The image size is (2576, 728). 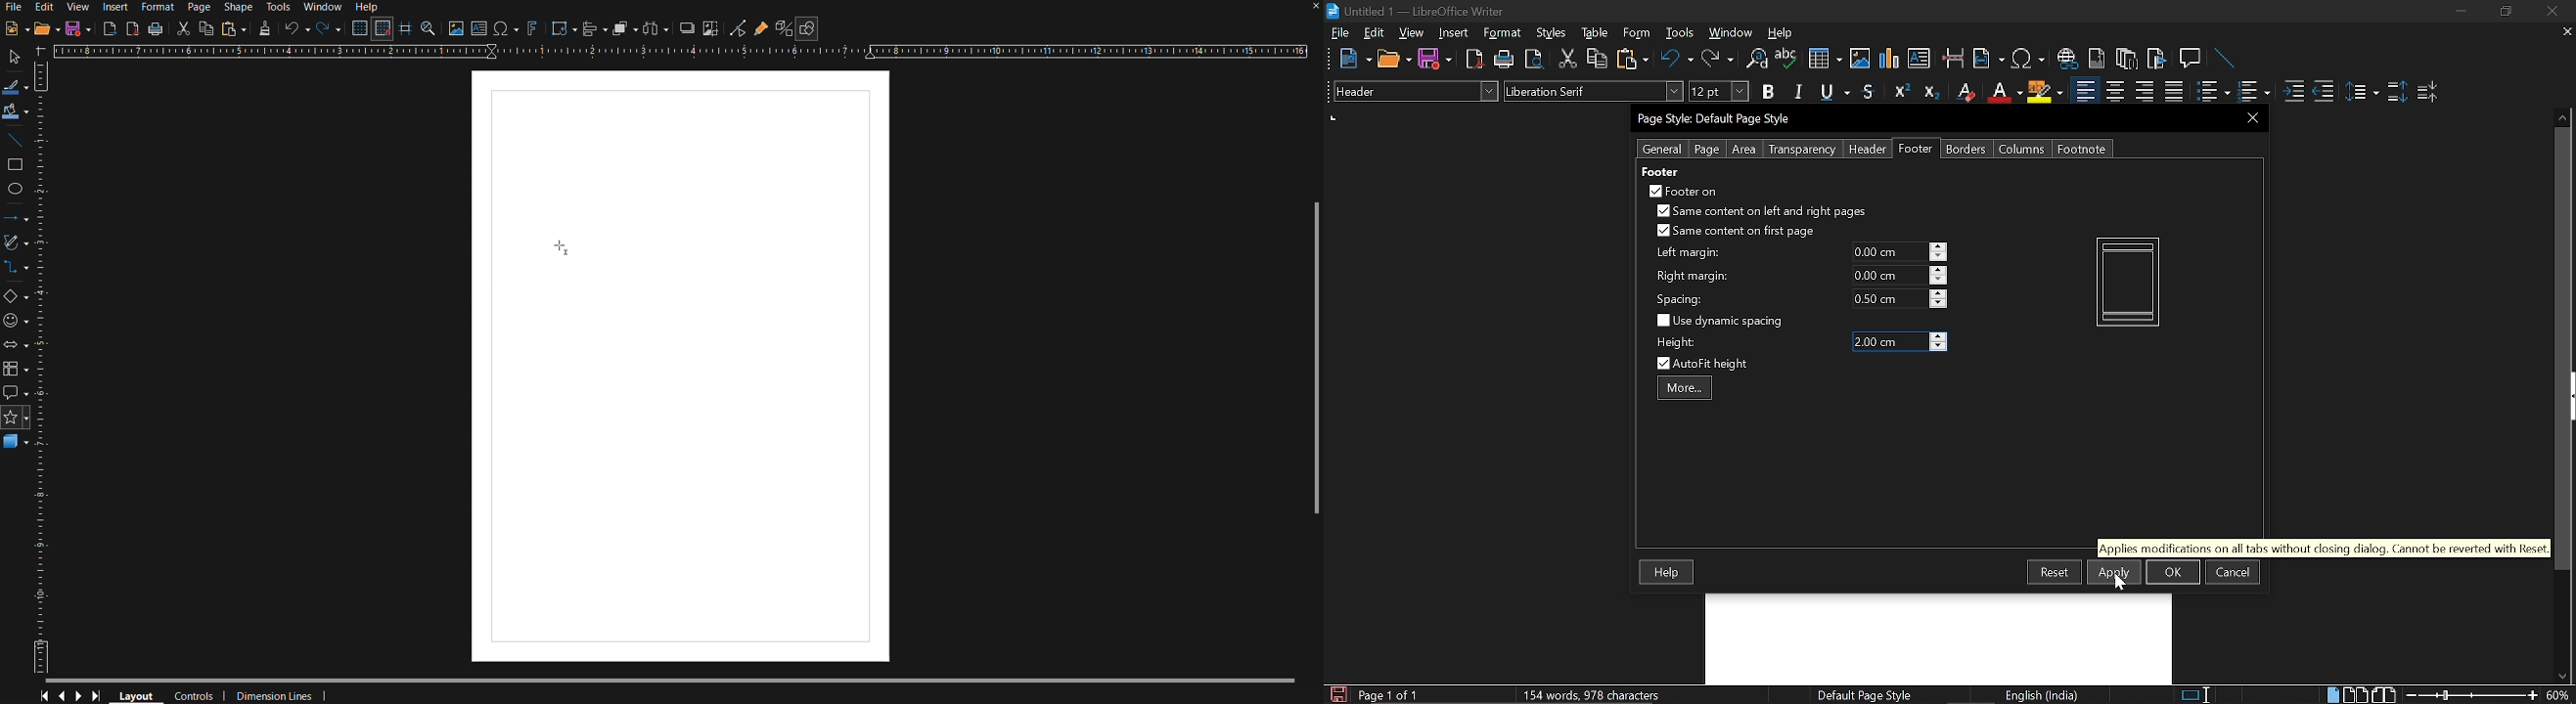 What do you see at coordinates (1864, 150) in the screenshot?
I see `Header` at bounding box center [1864, 150].